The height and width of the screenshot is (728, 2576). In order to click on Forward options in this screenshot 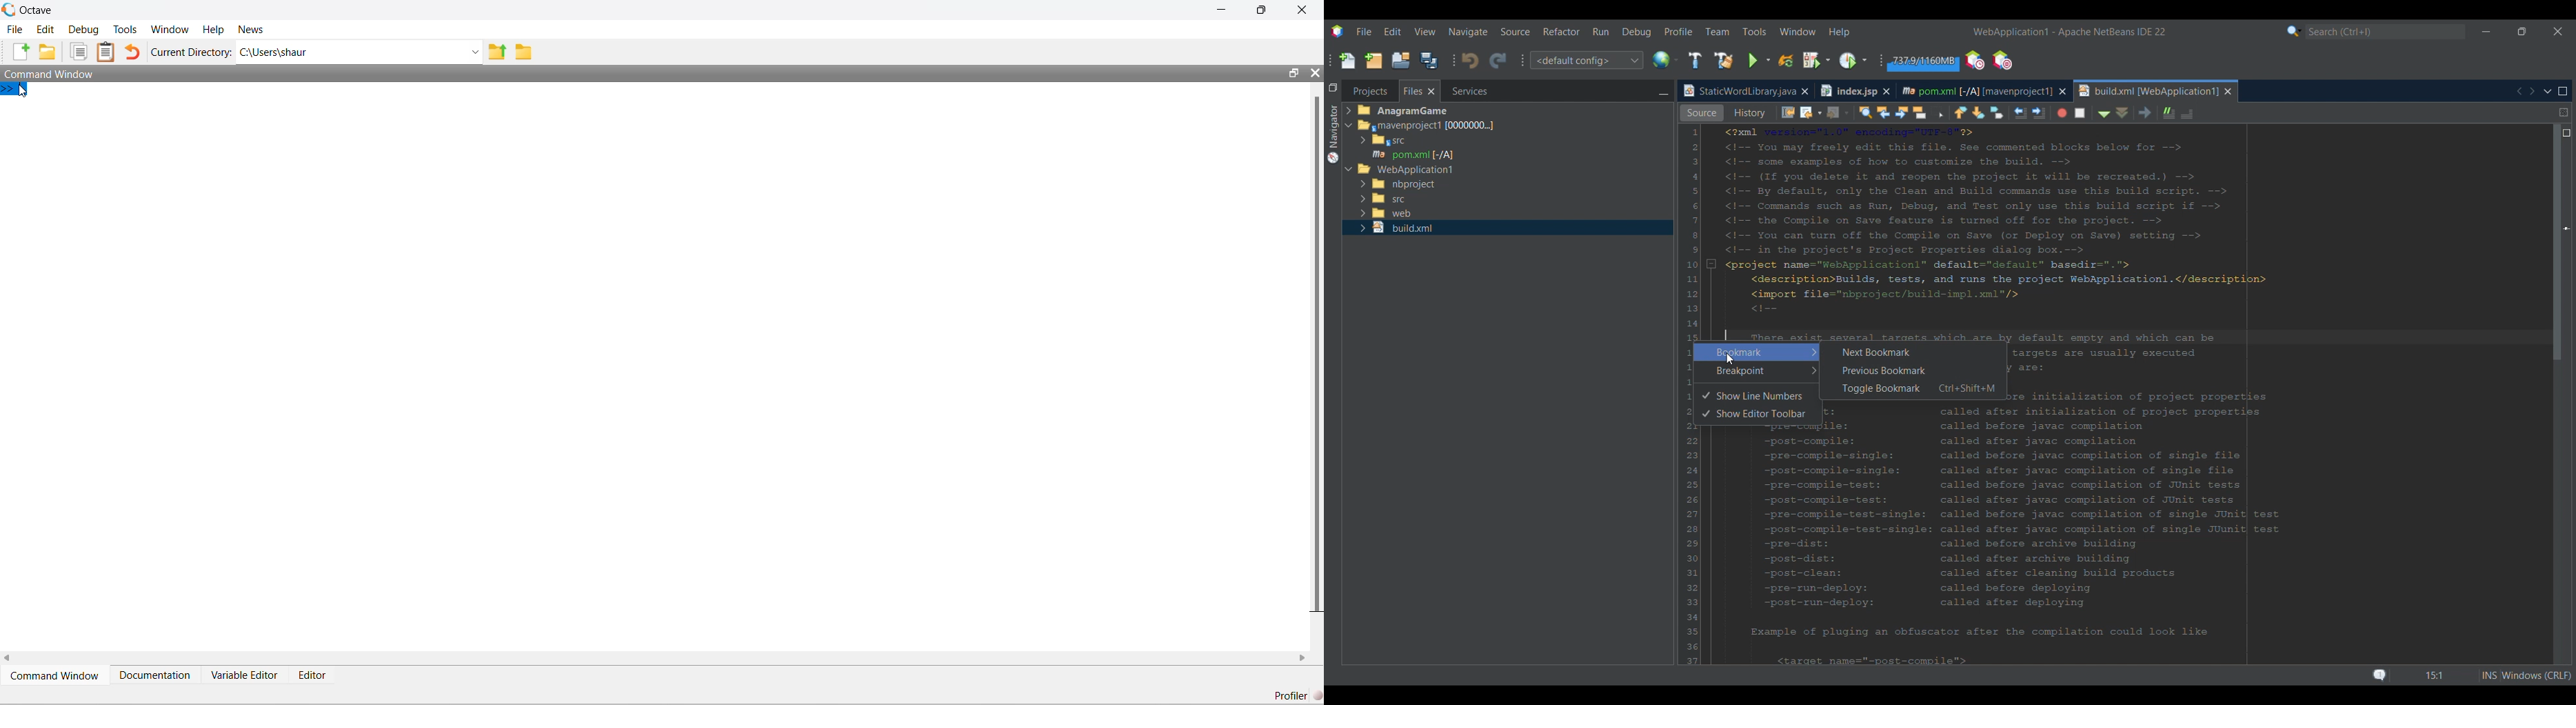, I will do `click(1952, 112)`.